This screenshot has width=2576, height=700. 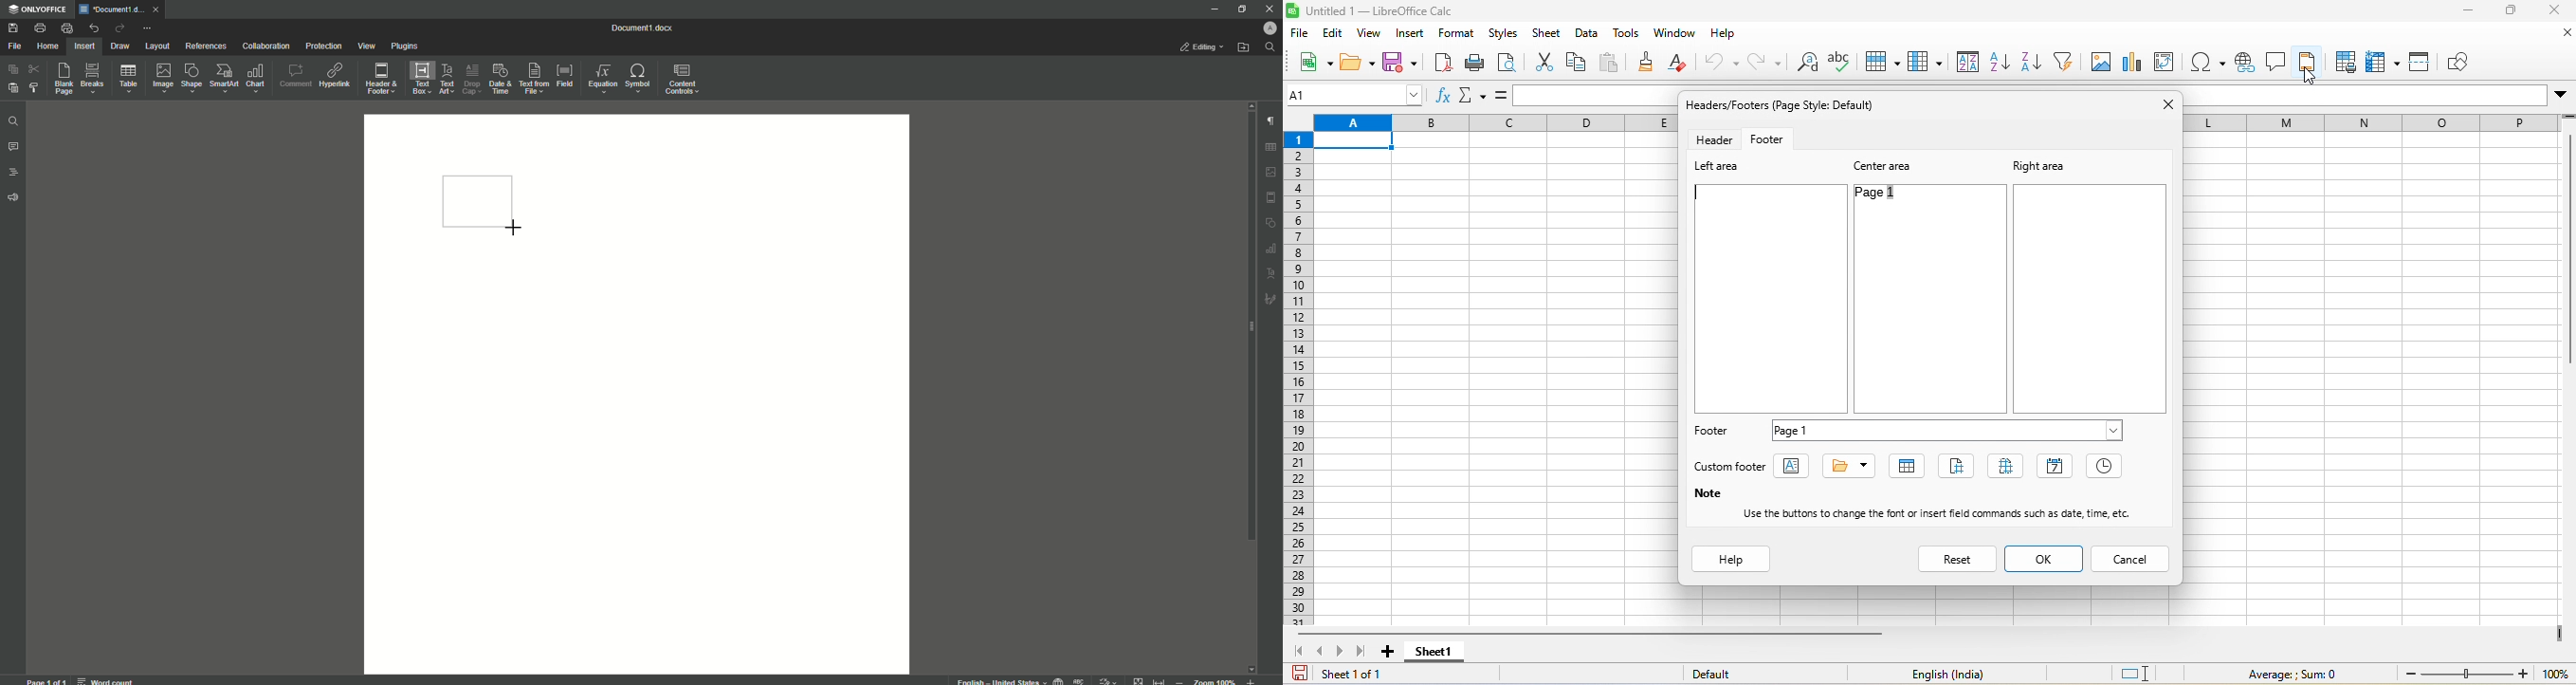 I want to click on default, so click(x=1721, y=674).